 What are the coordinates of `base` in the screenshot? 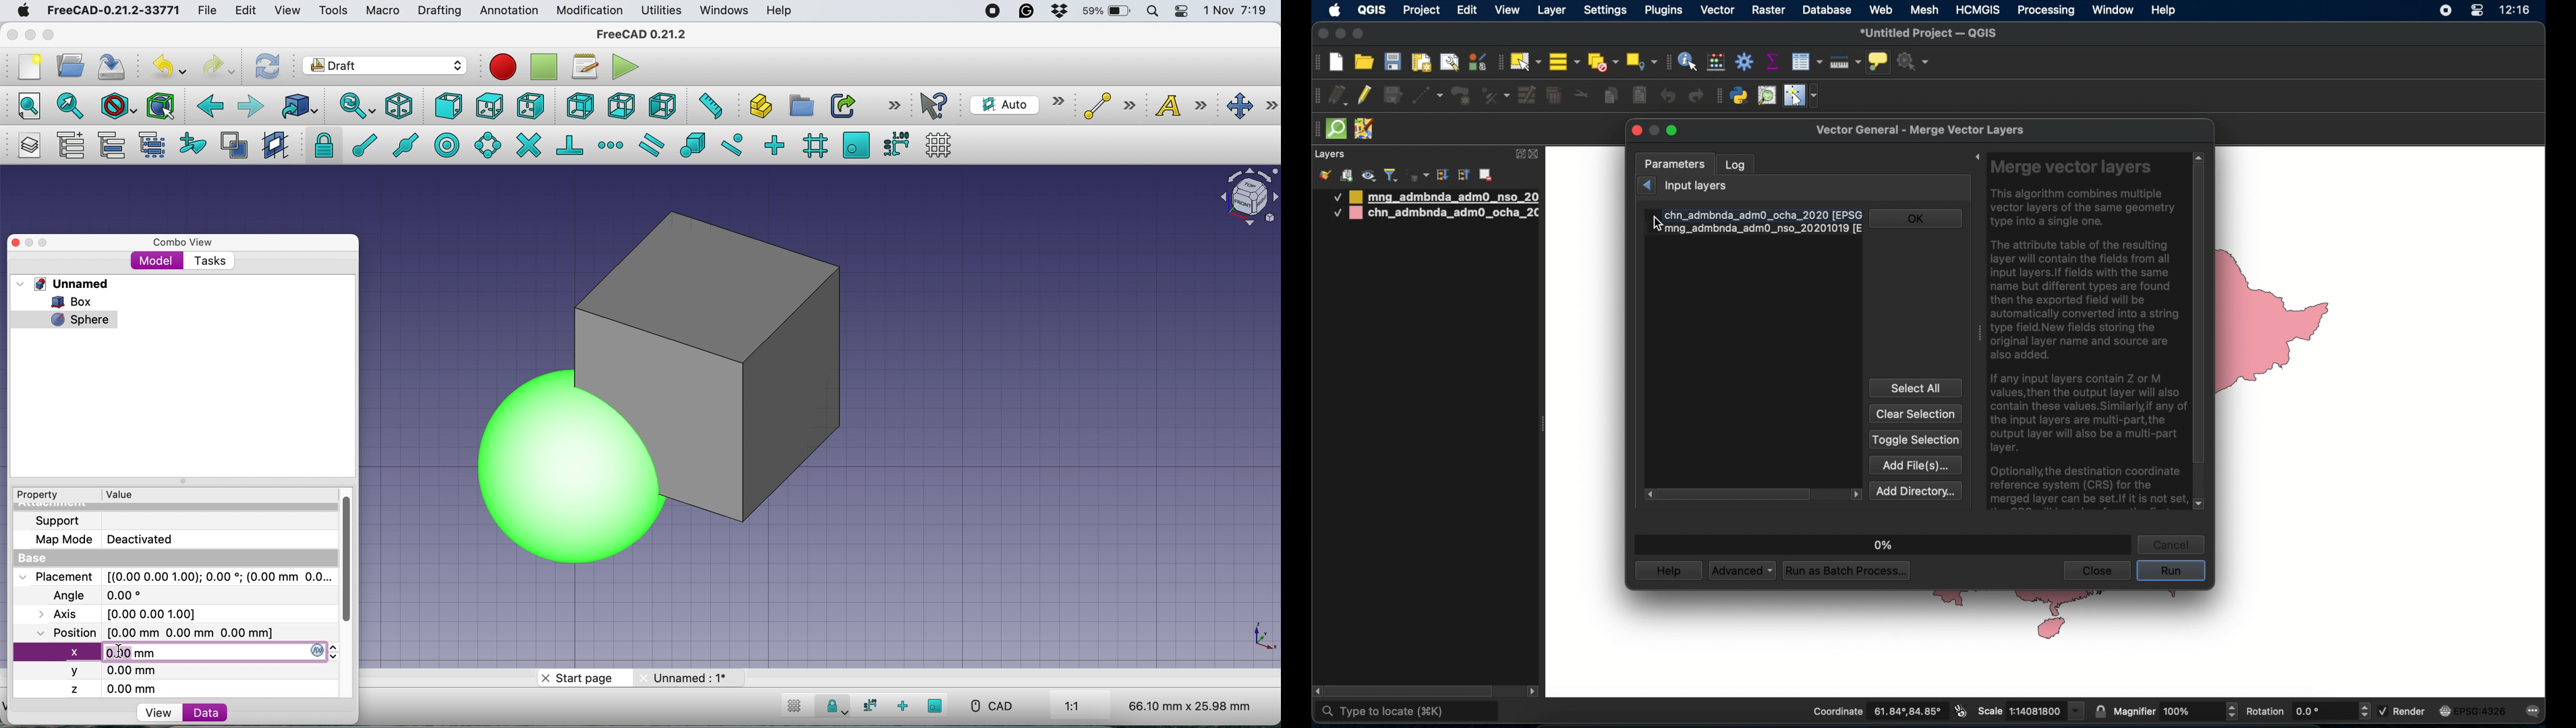 It's located at (36, 559).